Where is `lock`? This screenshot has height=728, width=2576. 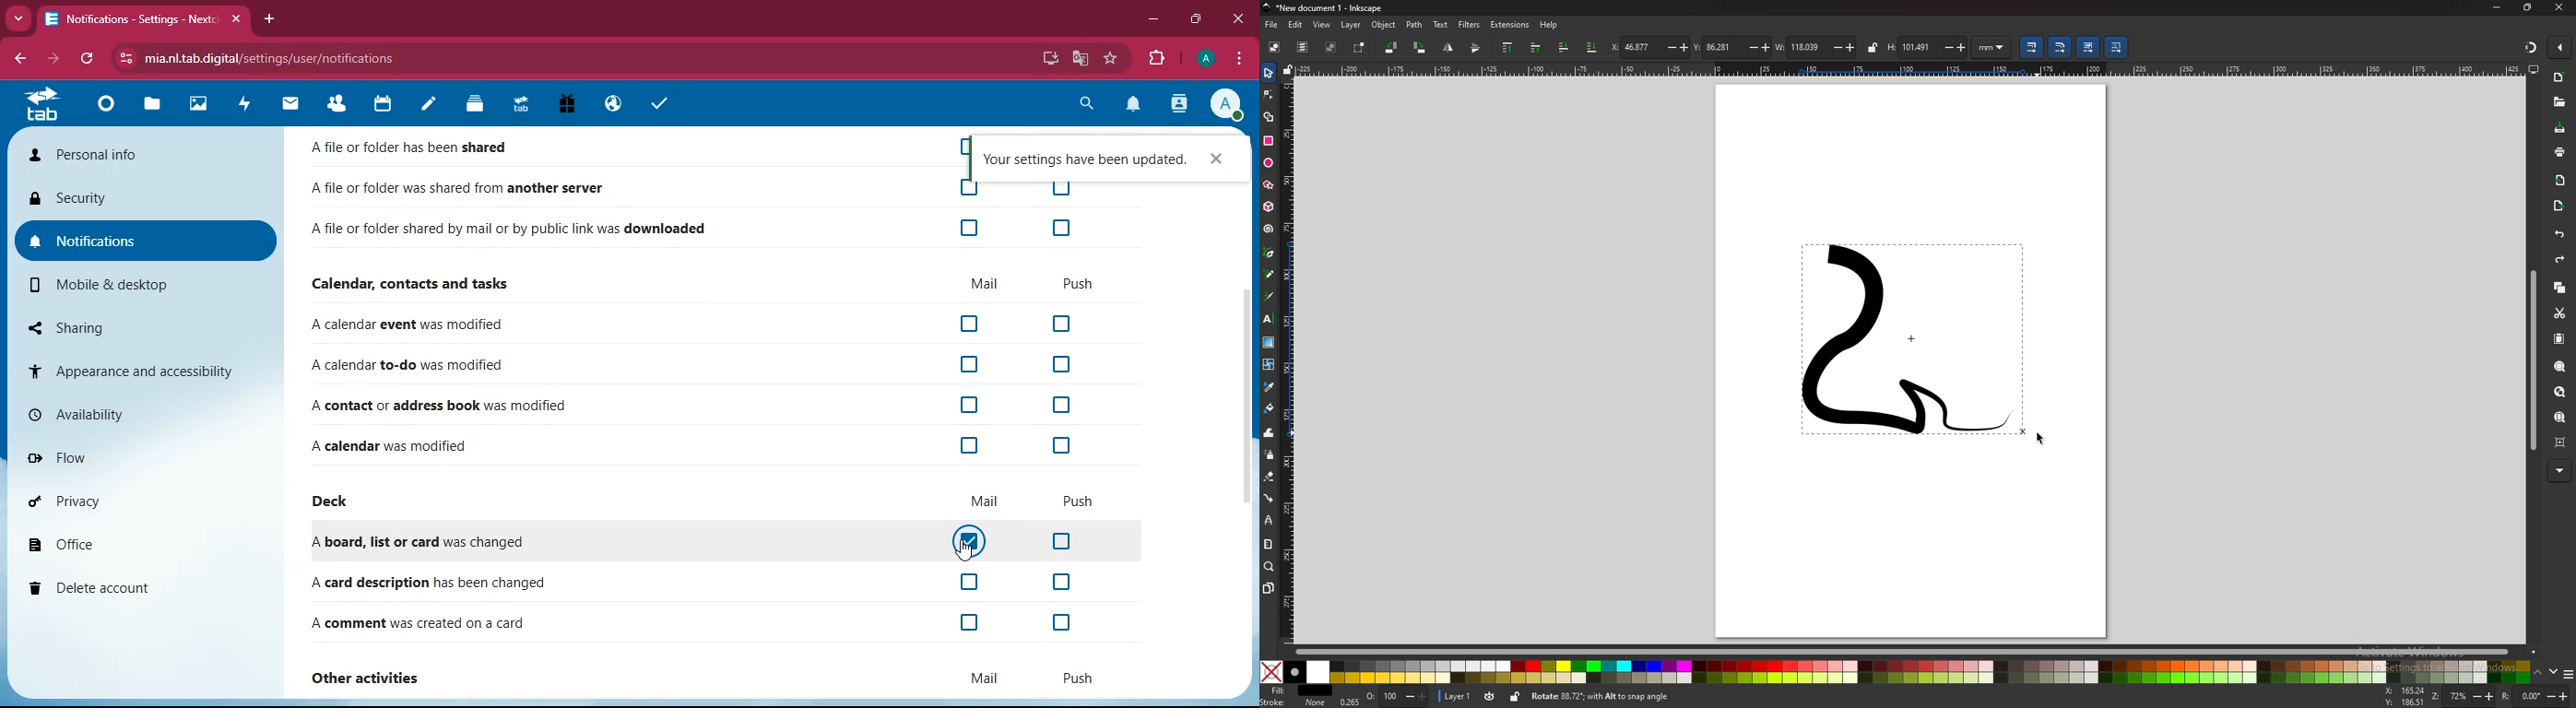
lock is located at coordinates (1872, 47).